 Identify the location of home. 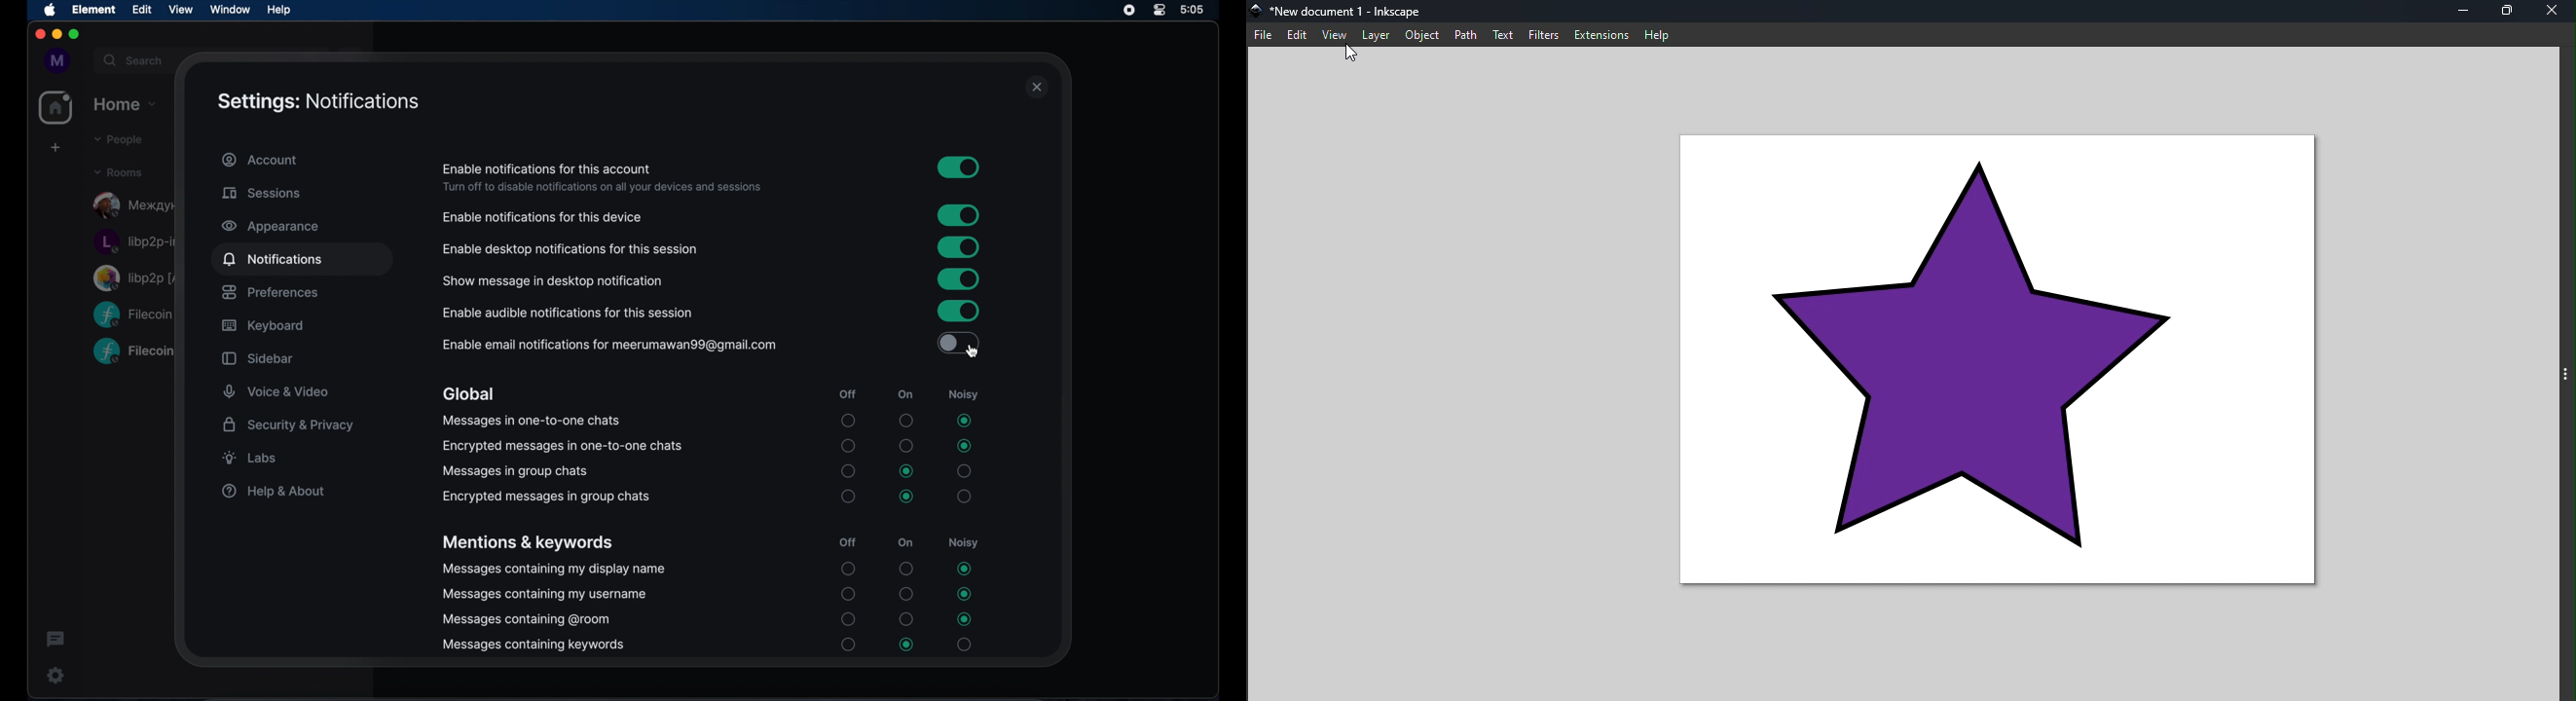
(56, 108).